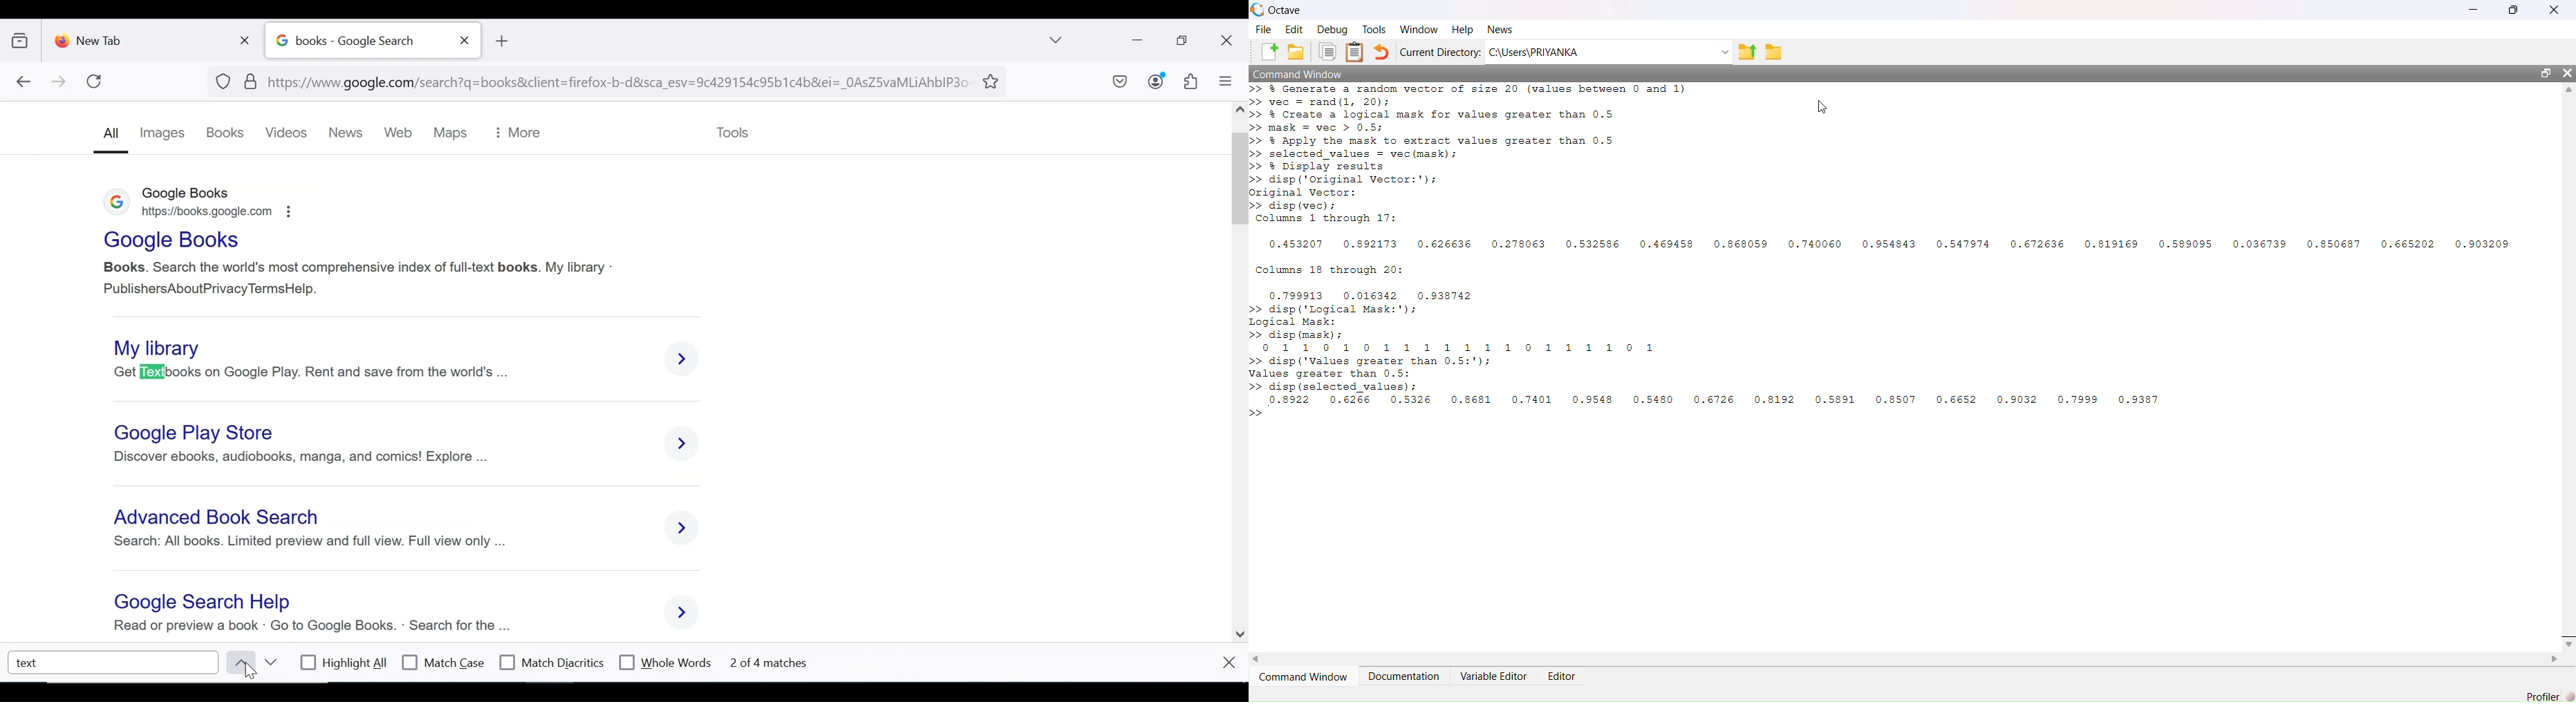 The width and height of the screenshot is (2576, 728). Describe the element at coordinates (594, 80) in the screenshot. I see `url` at that location.